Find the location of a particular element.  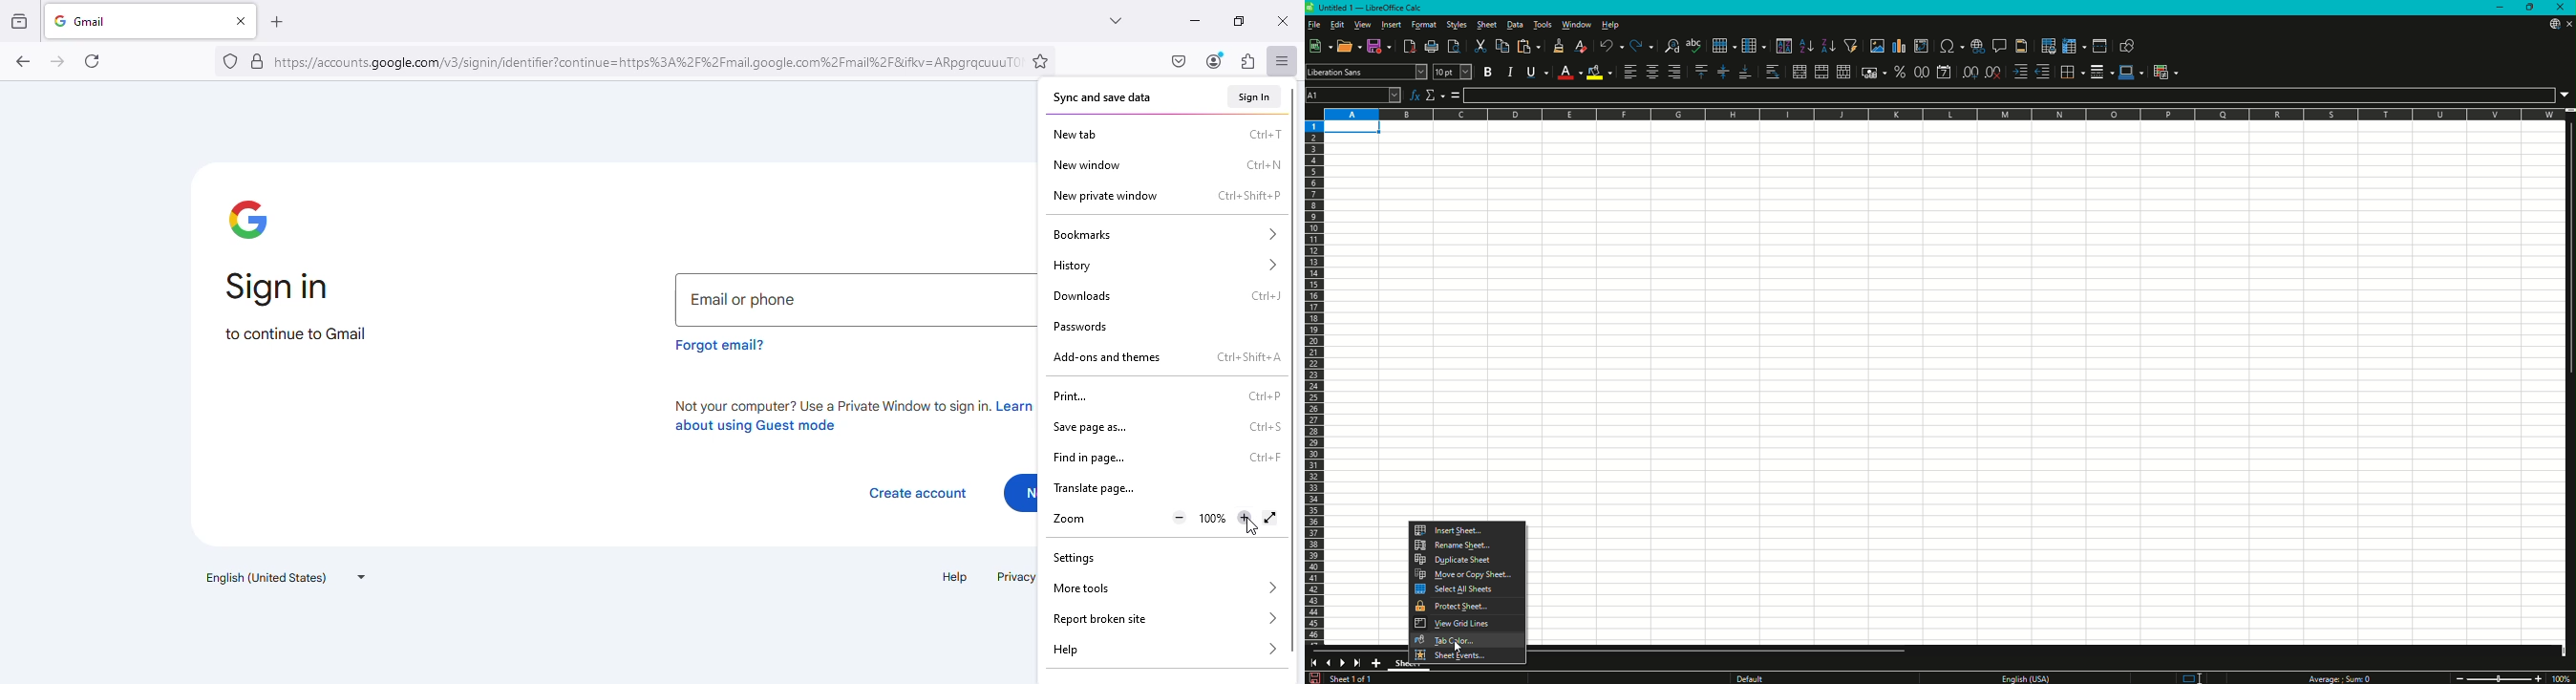

new tab is located at coordinates (1075, 134).